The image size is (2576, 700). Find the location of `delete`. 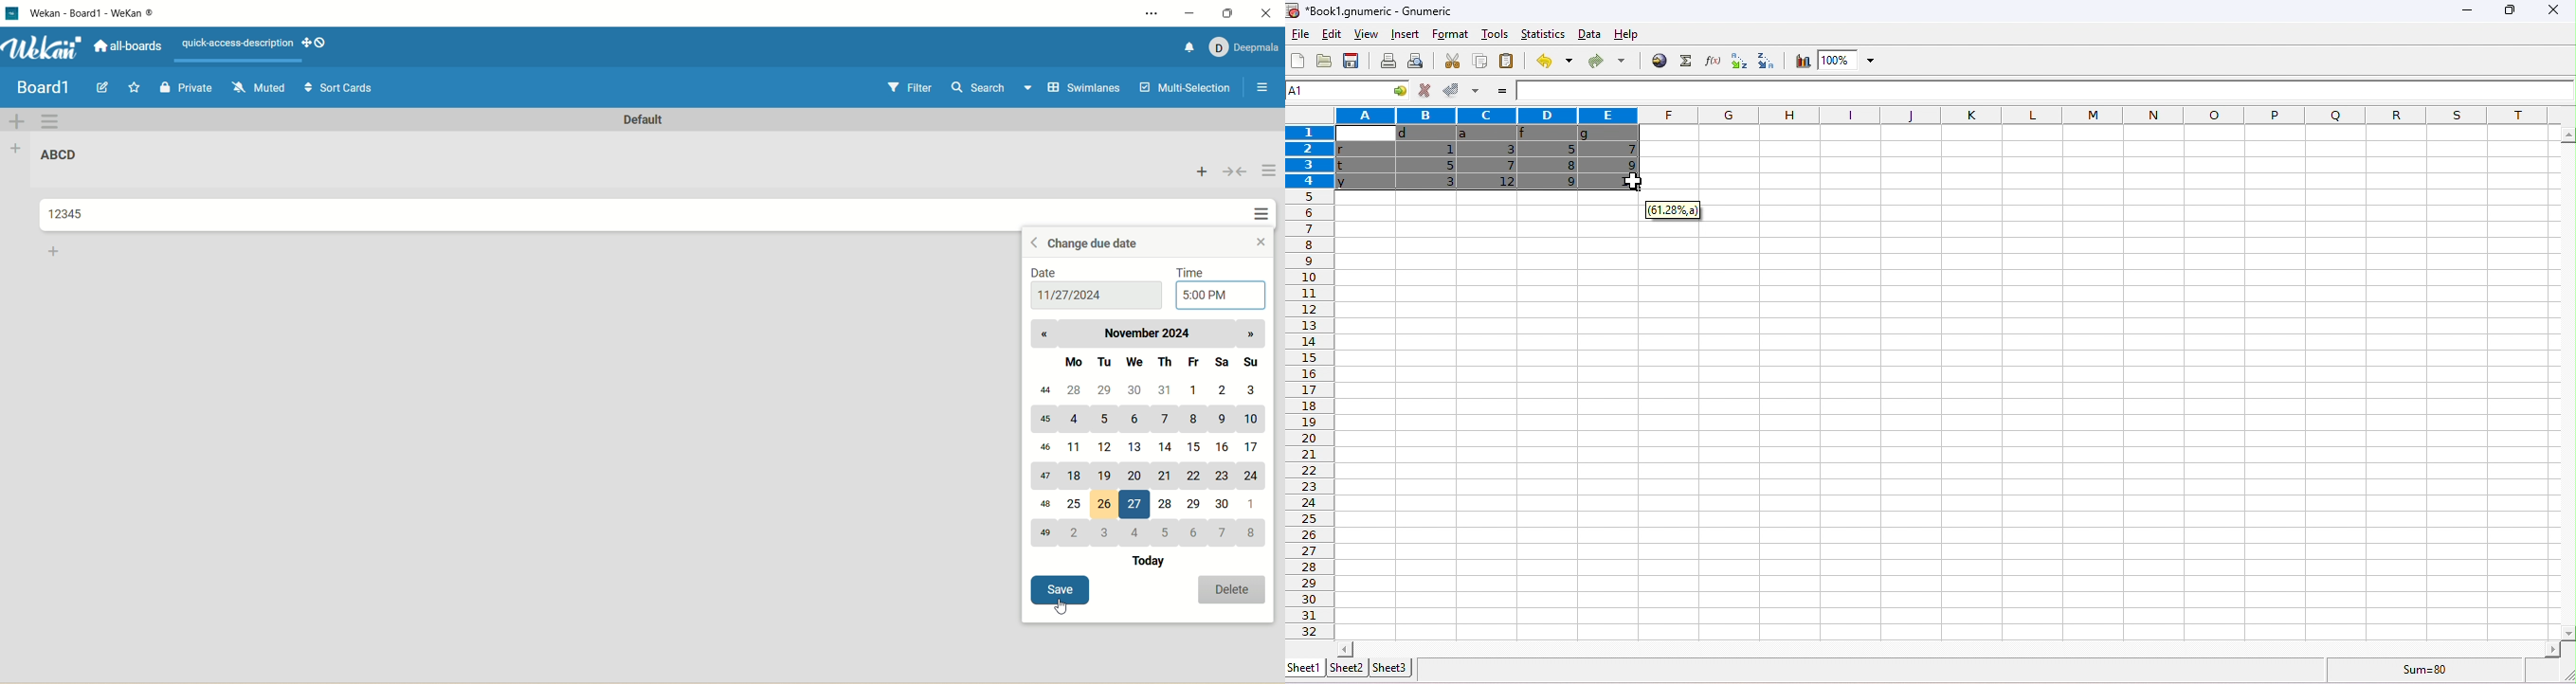

delete is located at coordinates (1236, 588).